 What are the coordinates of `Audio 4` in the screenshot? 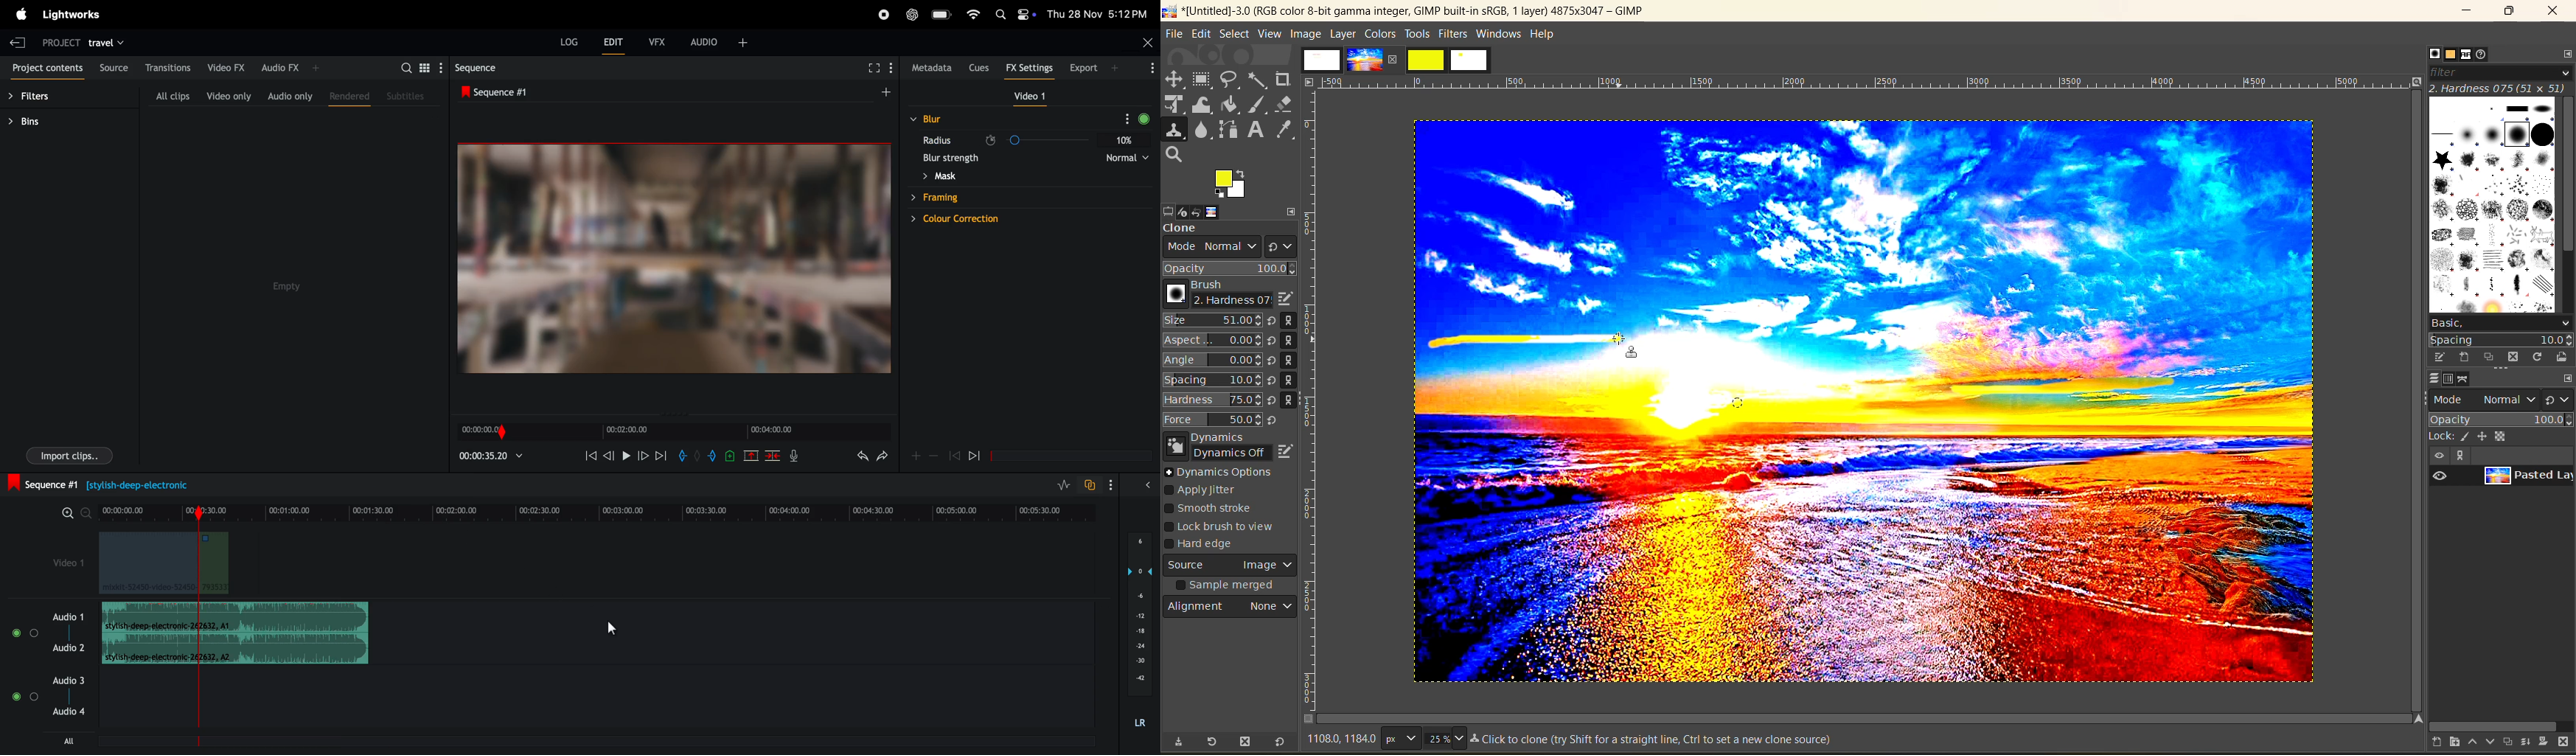 It's located at (68, 712).